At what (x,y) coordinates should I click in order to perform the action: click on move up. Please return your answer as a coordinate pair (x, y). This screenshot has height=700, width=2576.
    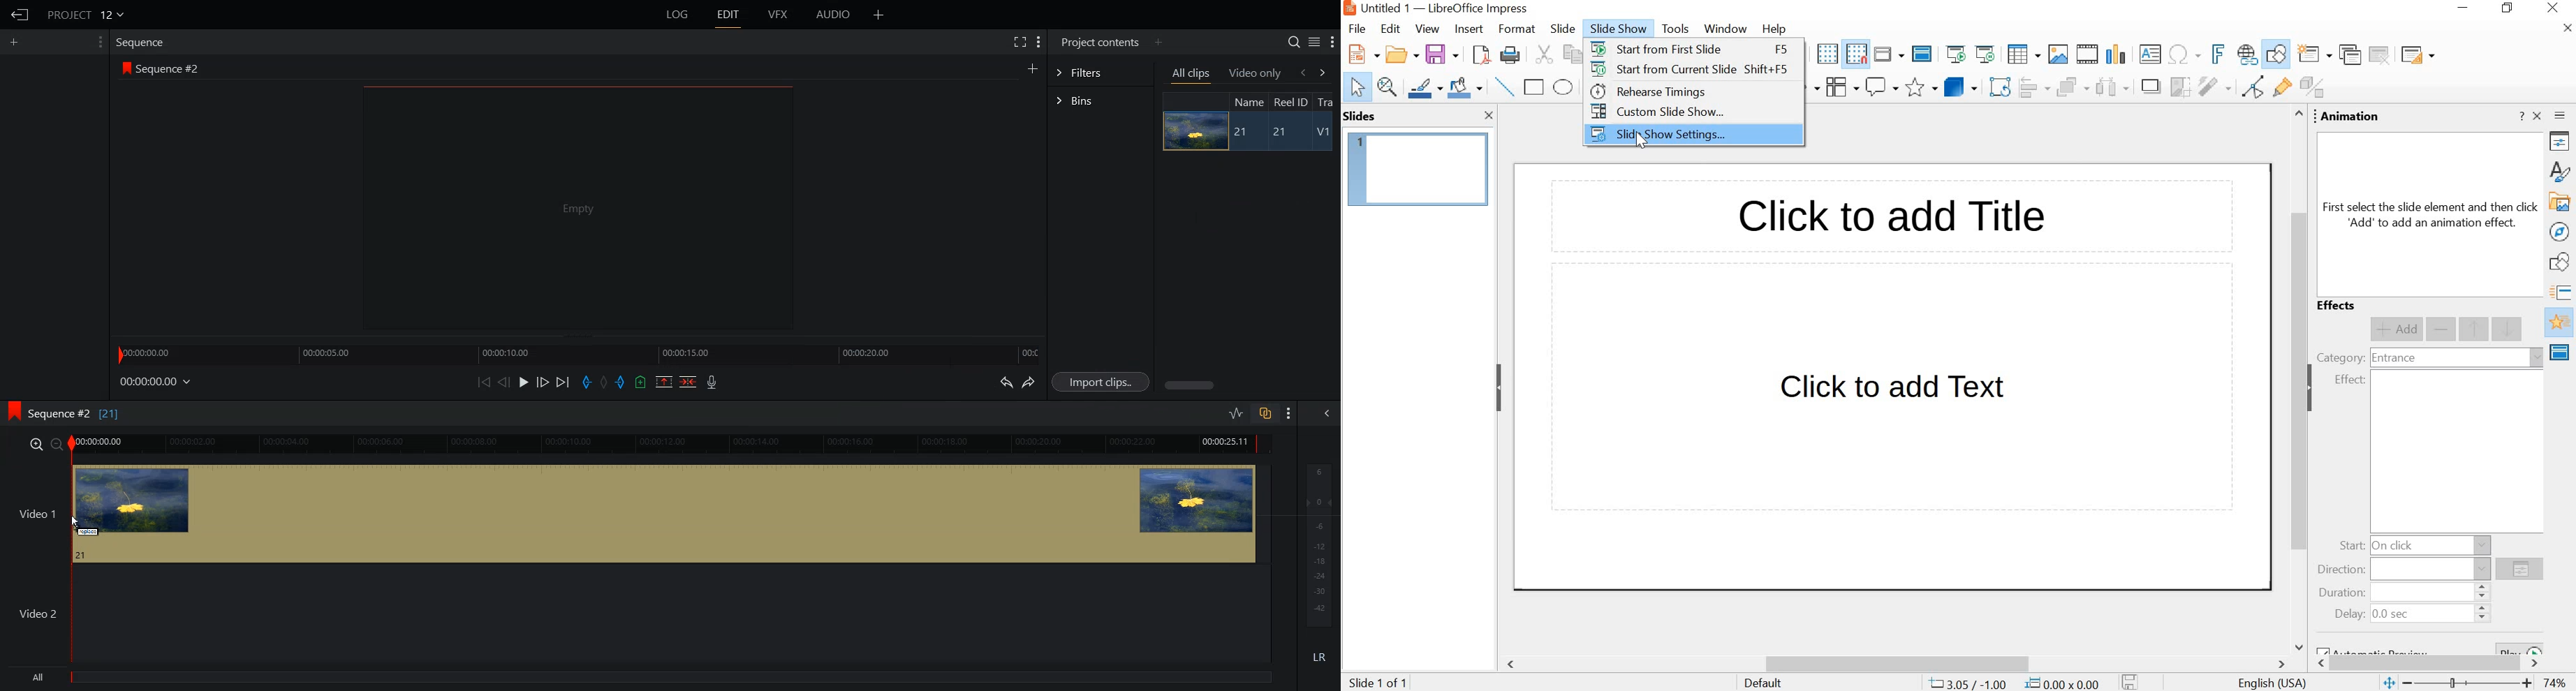
    Looking at the image, I should click on (2476, 329).